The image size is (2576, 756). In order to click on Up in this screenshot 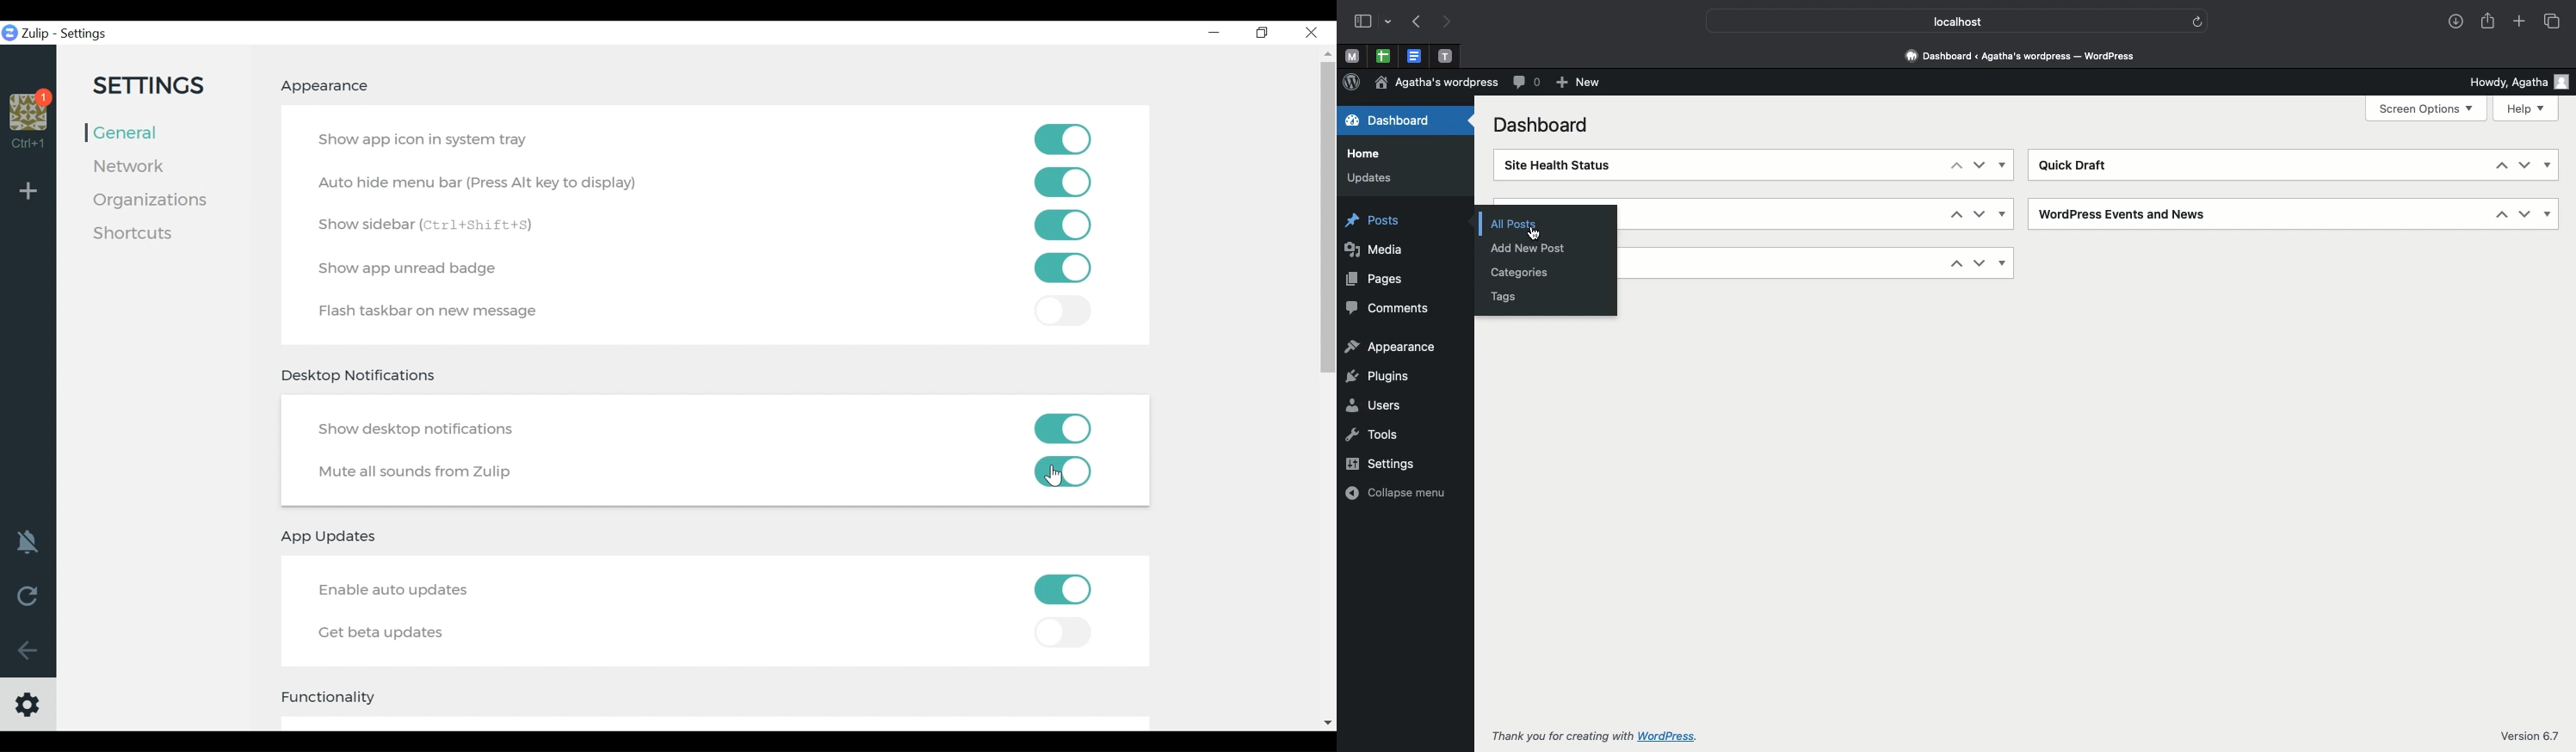, I will do `click(2496, 216)`.